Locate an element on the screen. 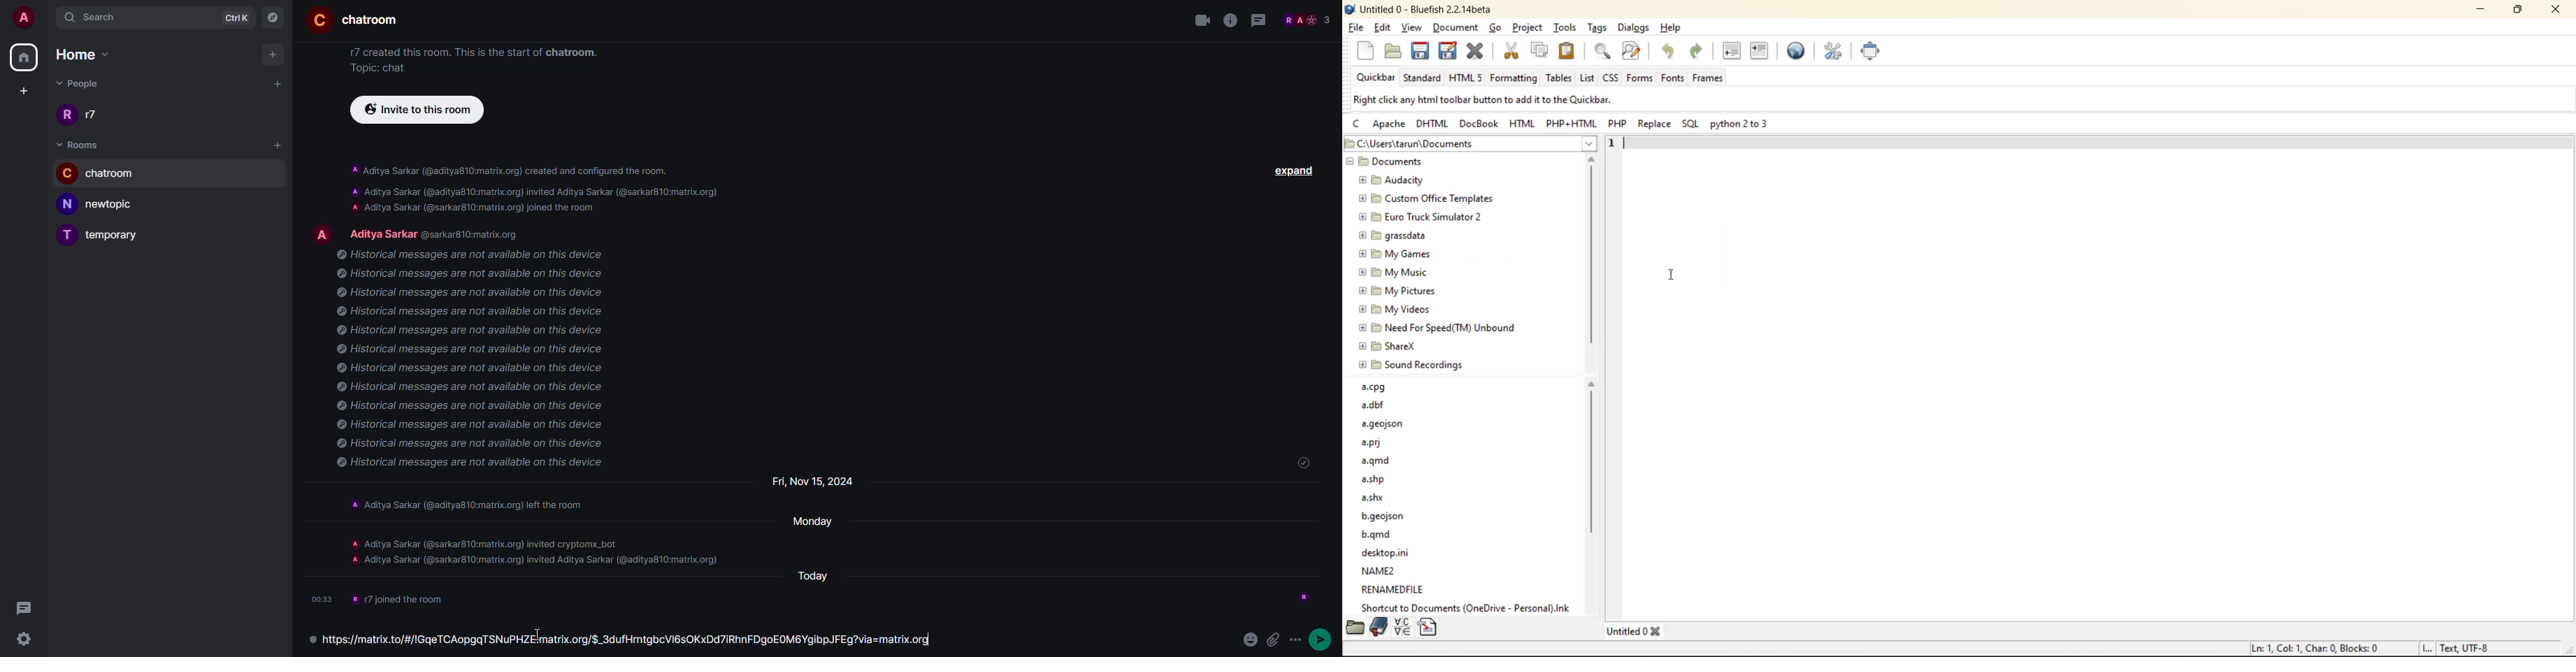 The image size is (2576, 672). chatroom is located at coordinates (106, 172).